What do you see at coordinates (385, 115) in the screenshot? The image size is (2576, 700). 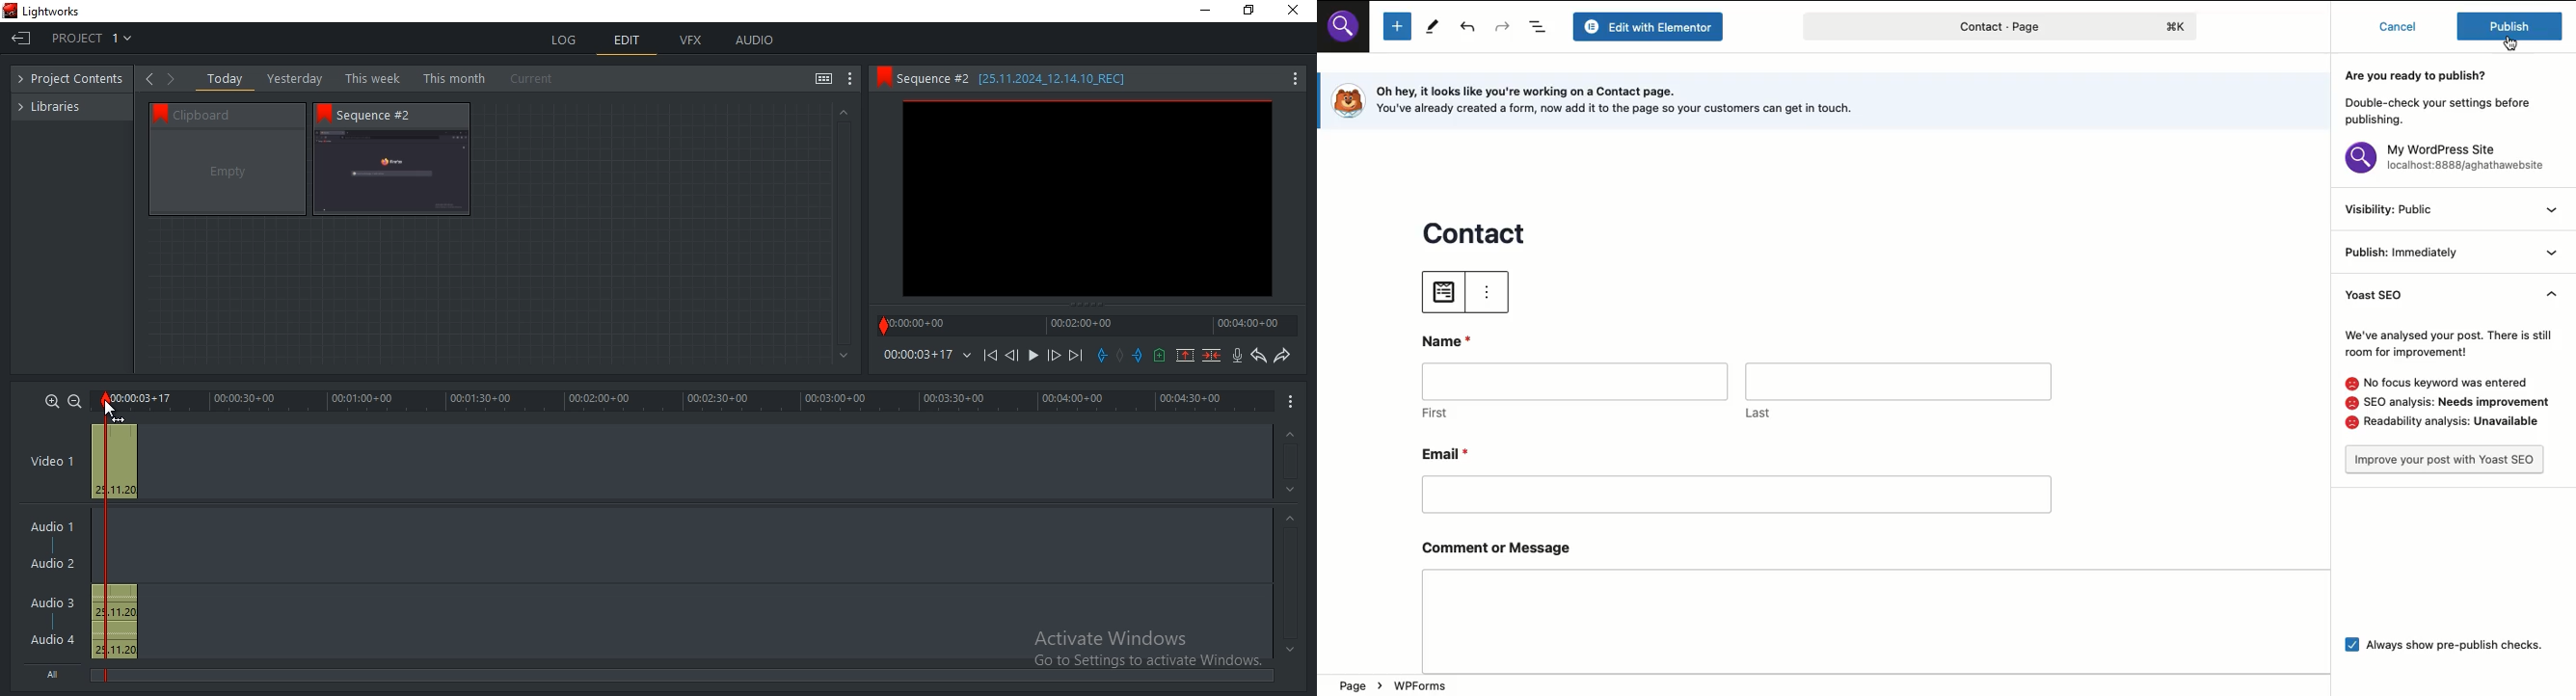 I see `Sequence #2` at bounding box center [385, 115].